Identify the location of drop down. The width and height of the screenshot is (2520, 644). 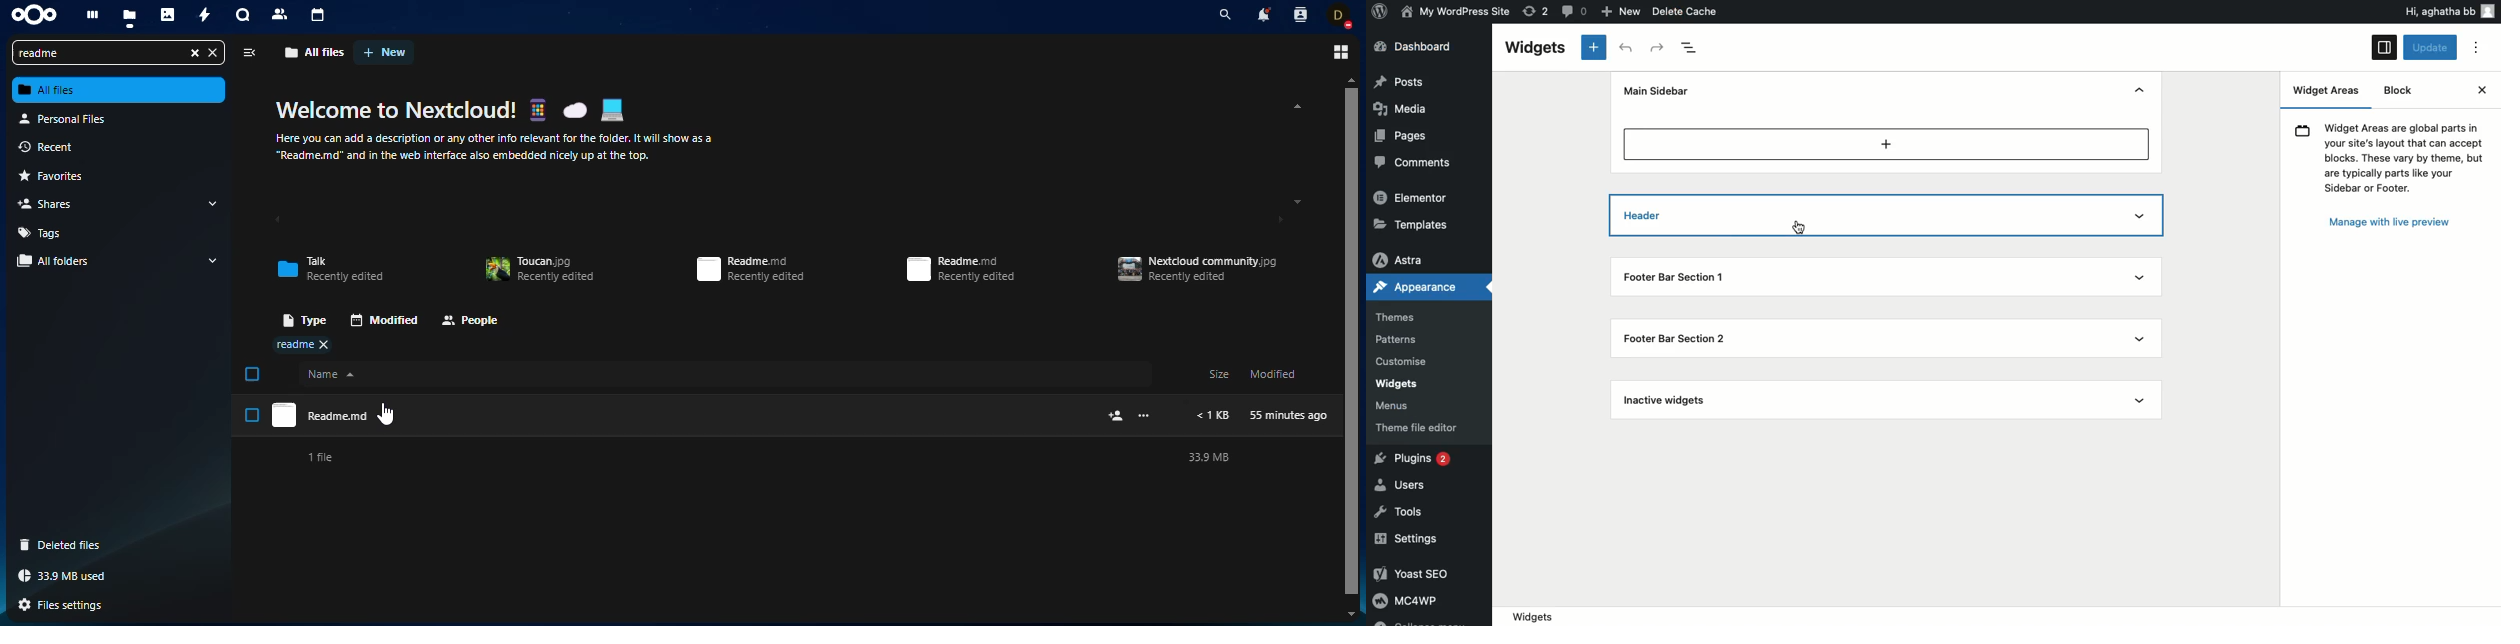
(212, 203).